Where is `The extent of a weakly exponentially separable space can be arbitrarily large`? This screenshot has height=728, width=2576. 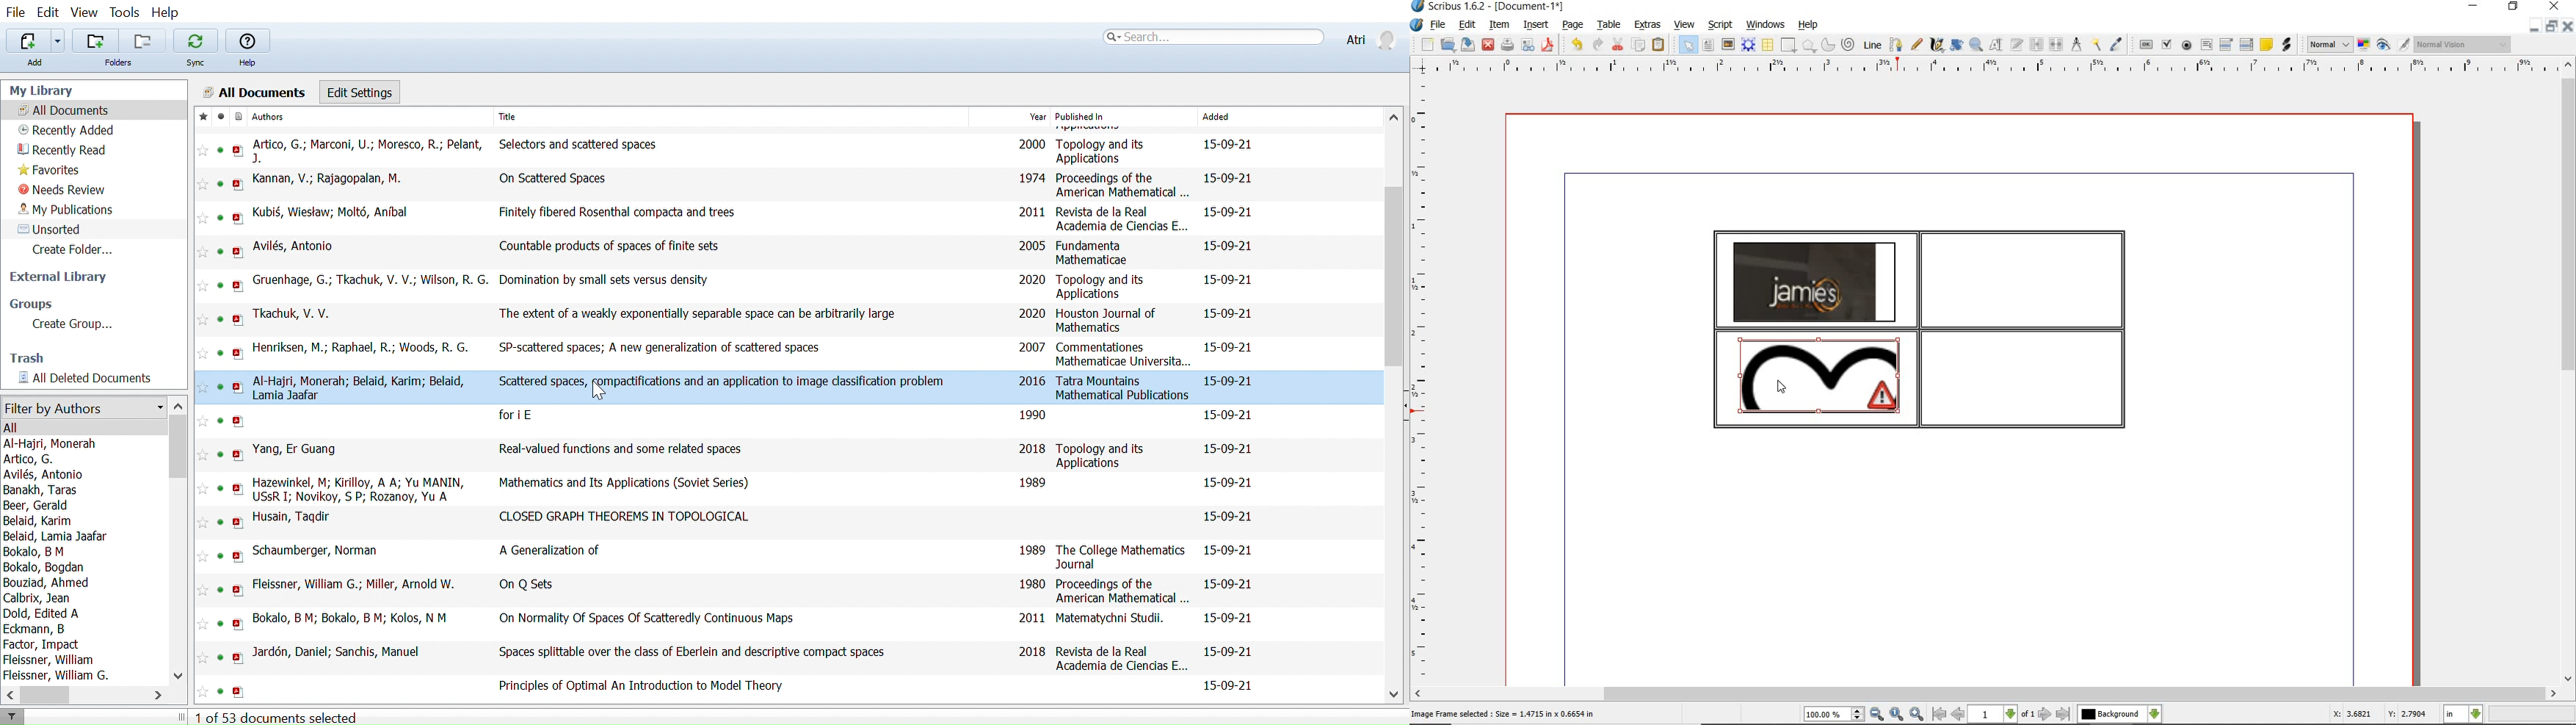
The extent of a weakly exponentially separable space can be arbitrarily large is located at coordinates (699, 313).